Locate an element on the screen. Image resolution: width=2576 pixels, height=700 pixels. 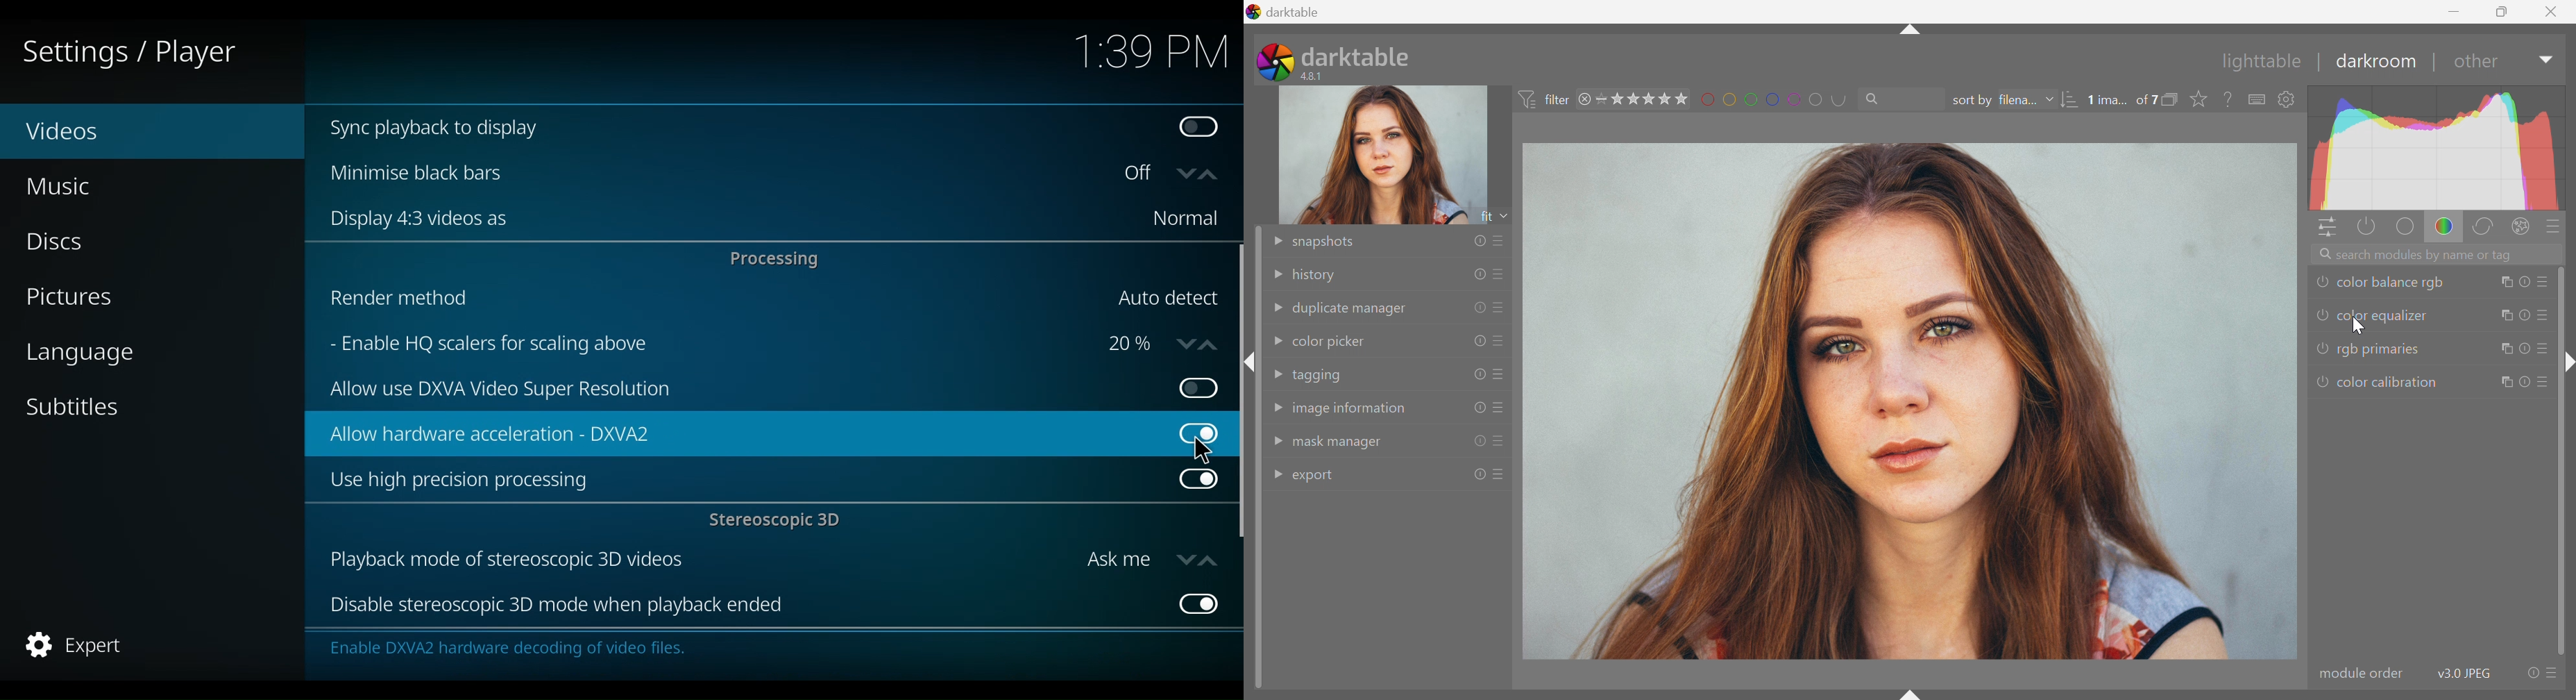
Allow use DXVA Video Super Resolution is located at coordinates (740, 391).